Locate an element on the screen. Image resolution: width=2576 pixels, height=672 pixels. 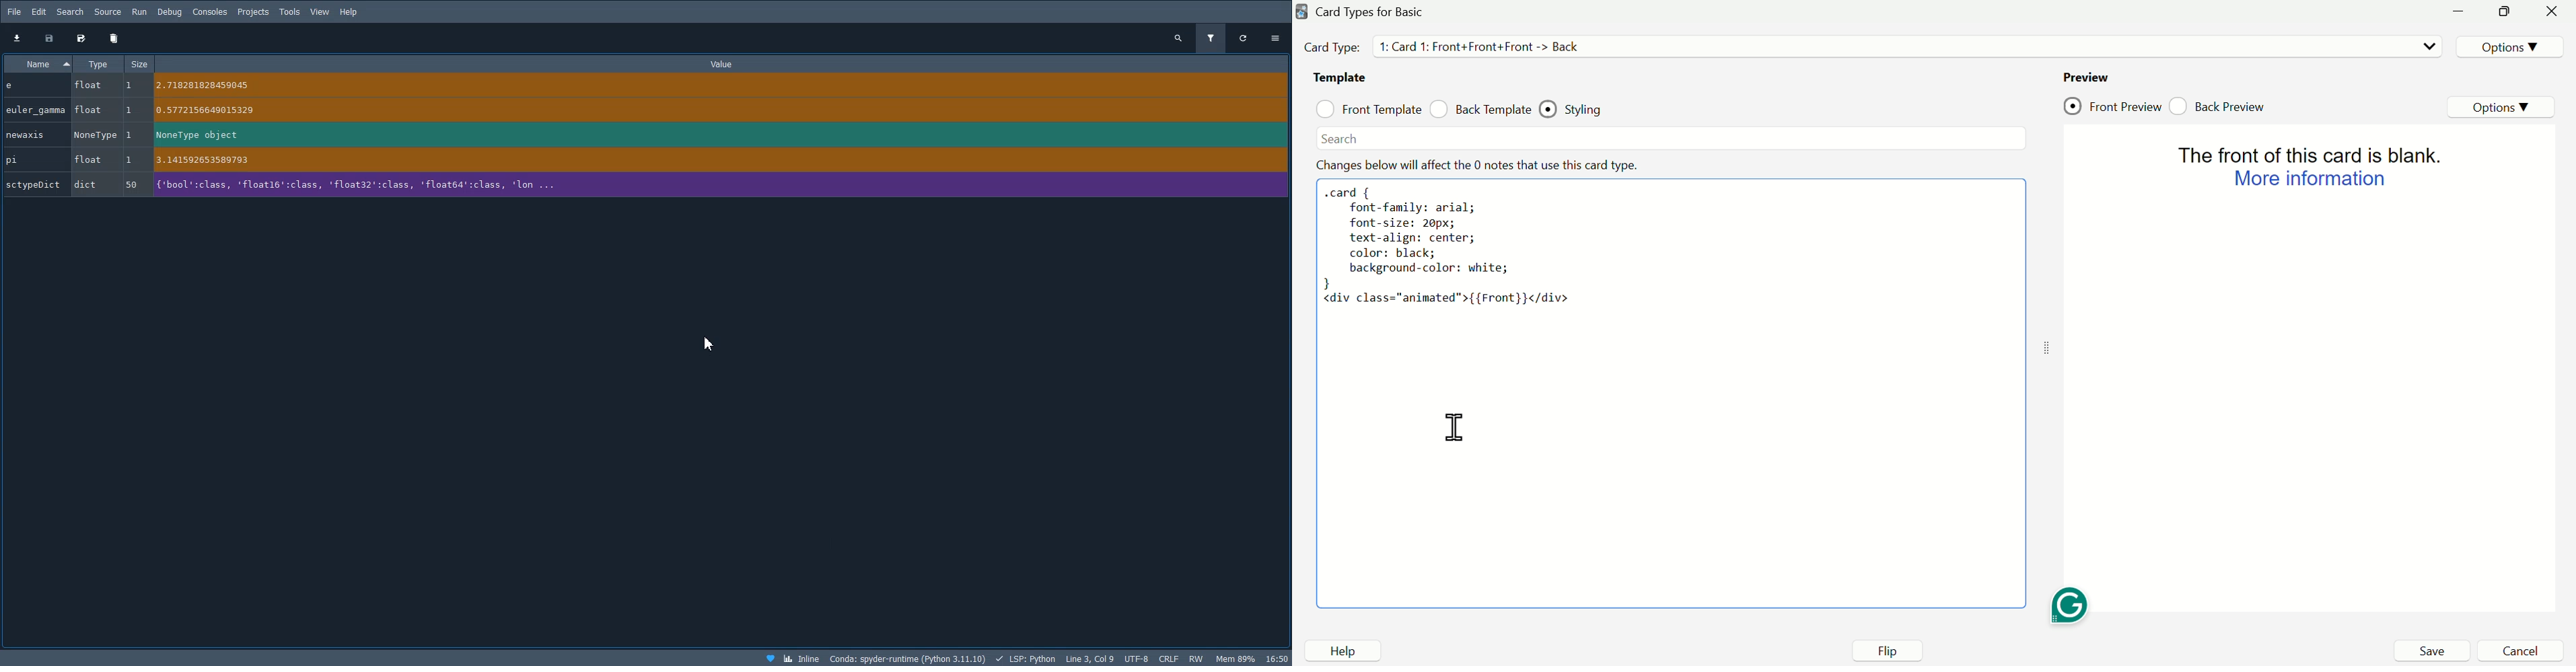
To .5772156649015329 is located at coordinates (217, 110).